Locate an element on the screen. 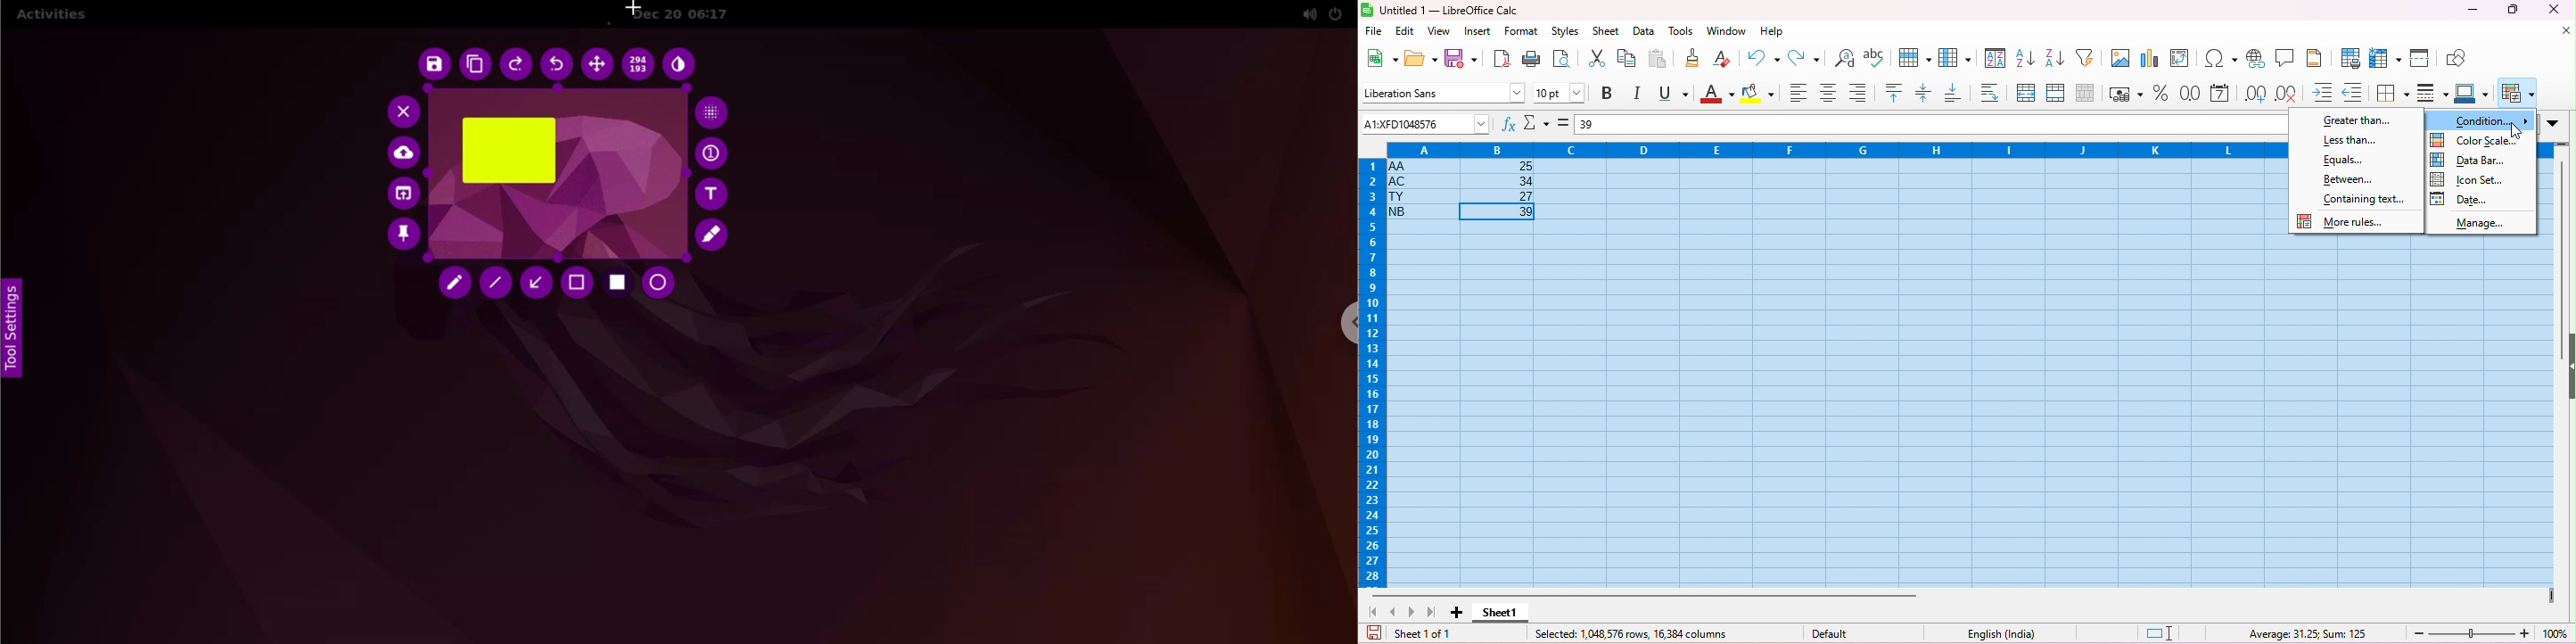 The image size is (2576, 644). zoom is located at coordinates (2492, 632).